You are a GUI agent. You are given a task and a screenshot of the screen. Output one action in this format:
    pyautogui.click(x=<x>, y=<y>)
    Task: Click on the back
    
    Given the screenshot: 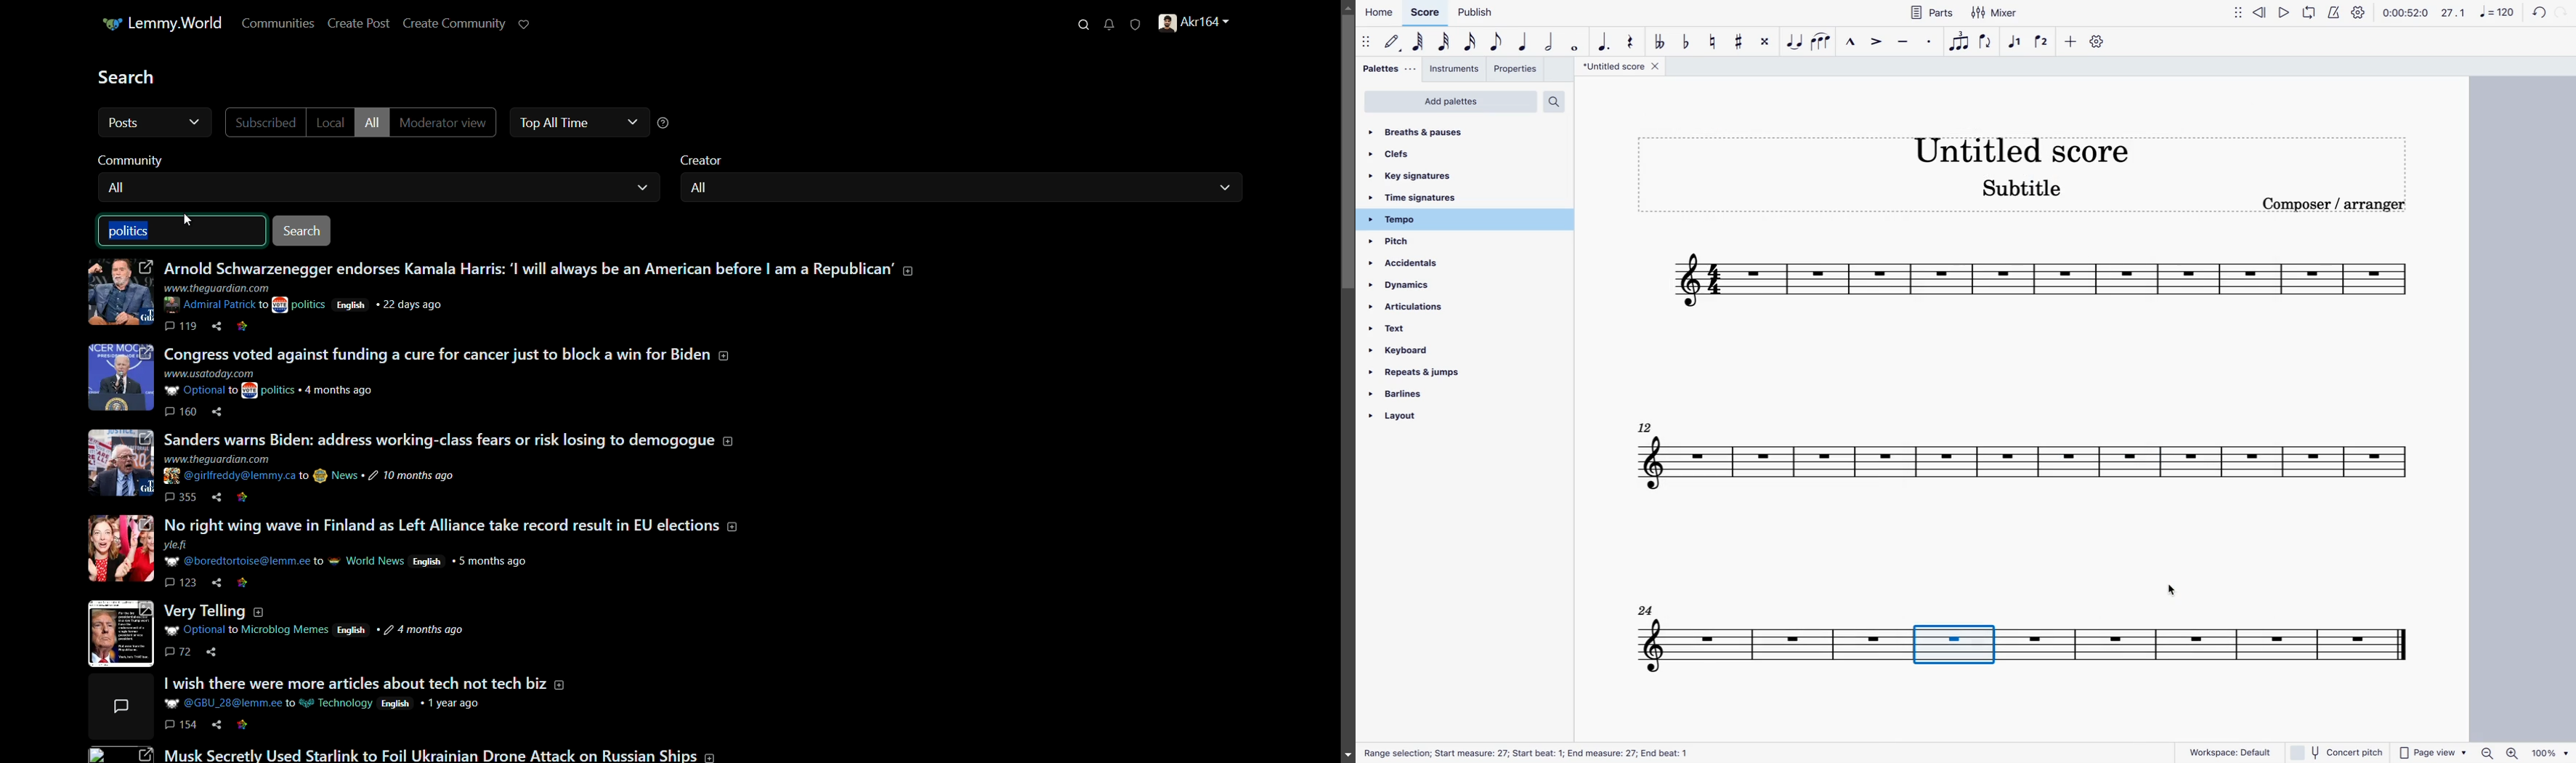 What is the action you would take?
    pyautogui.click(x=2535, y=13)
    